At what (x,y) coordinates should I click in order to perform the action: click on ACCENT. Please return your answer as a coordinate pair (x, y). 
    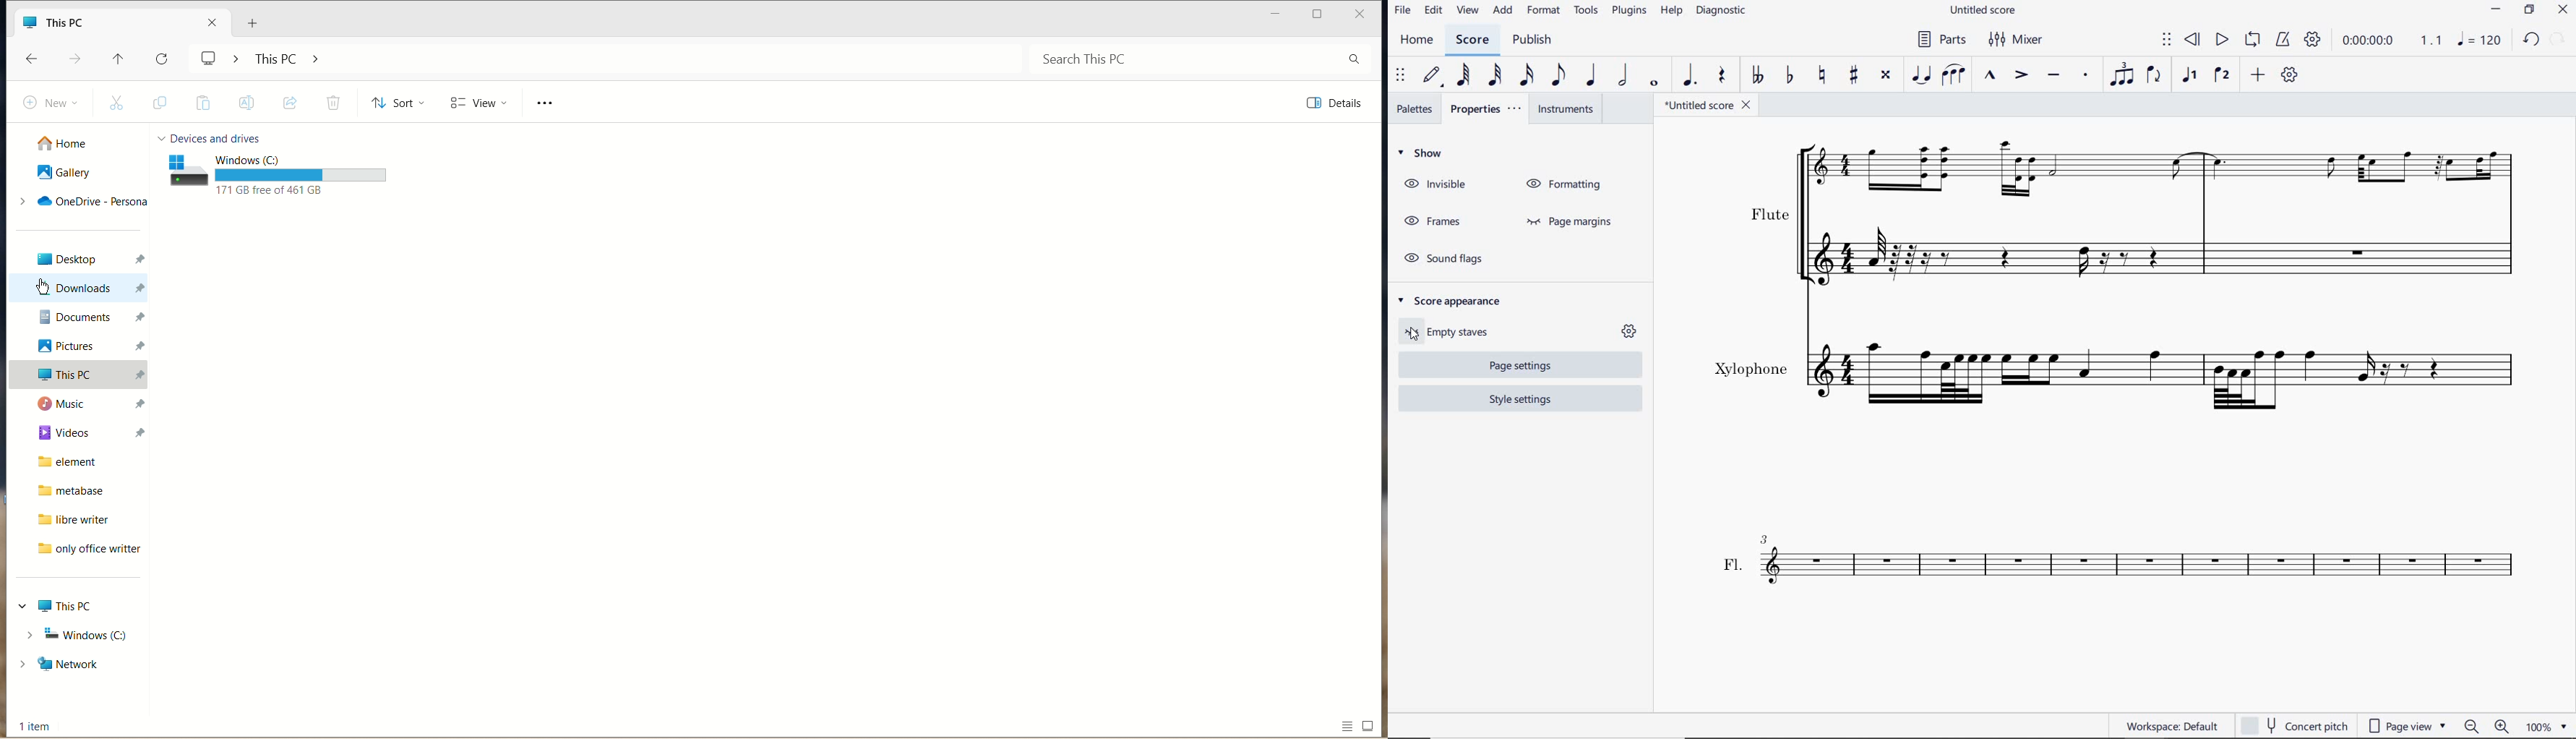
    Looking at the image, I should click on (2022, 75).